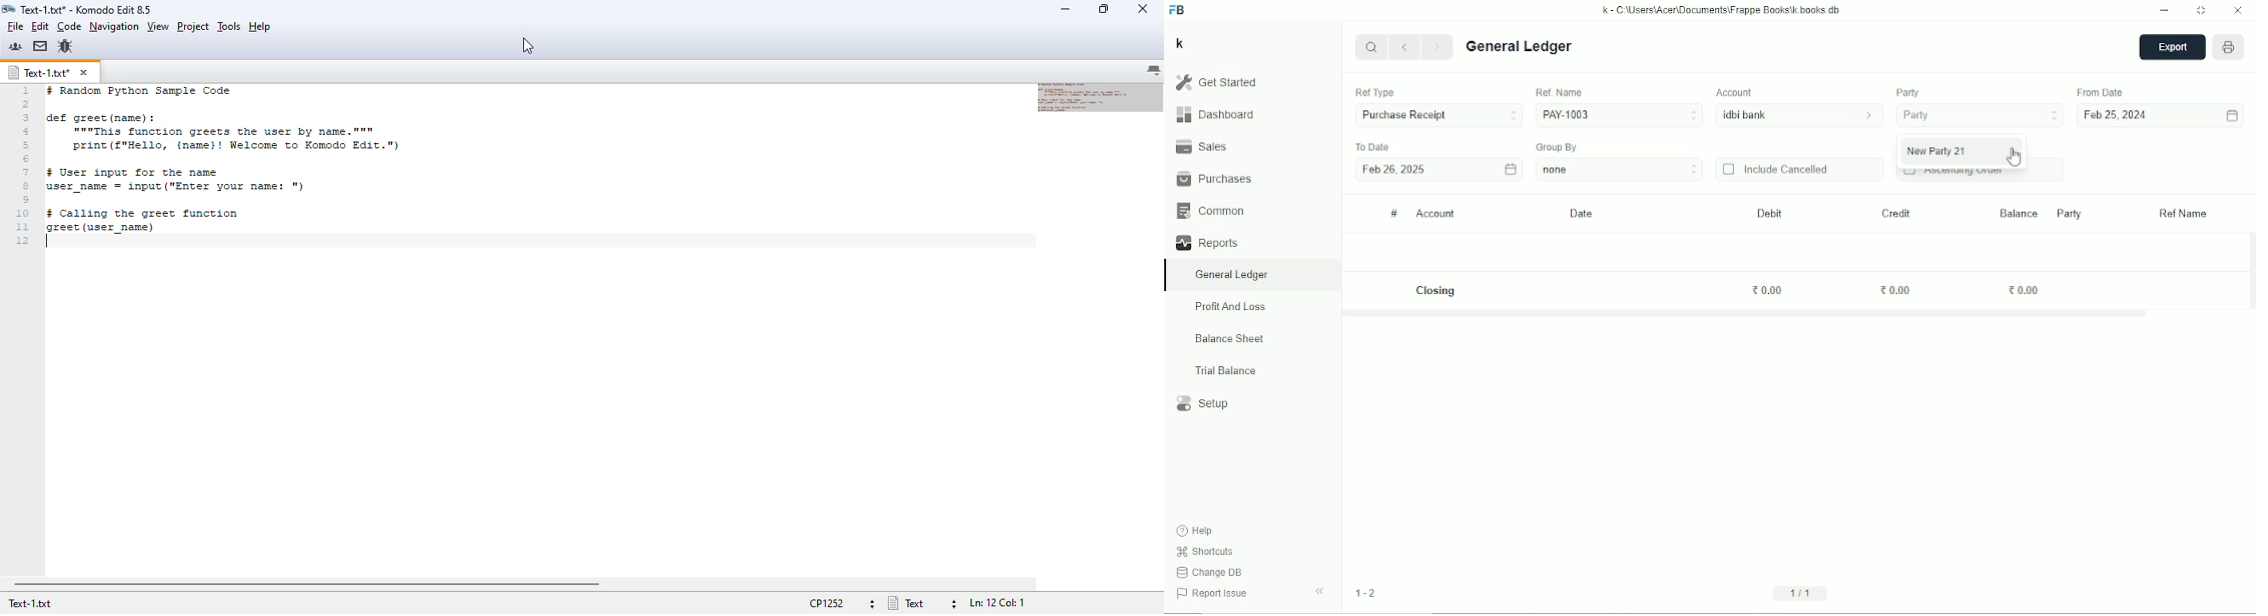 The width and height of the screenshot is (2268, 616). What do you see at coordinates (1210, 572) in the screenshot?
I see `Change DB` at bounding box center [1210, 572].